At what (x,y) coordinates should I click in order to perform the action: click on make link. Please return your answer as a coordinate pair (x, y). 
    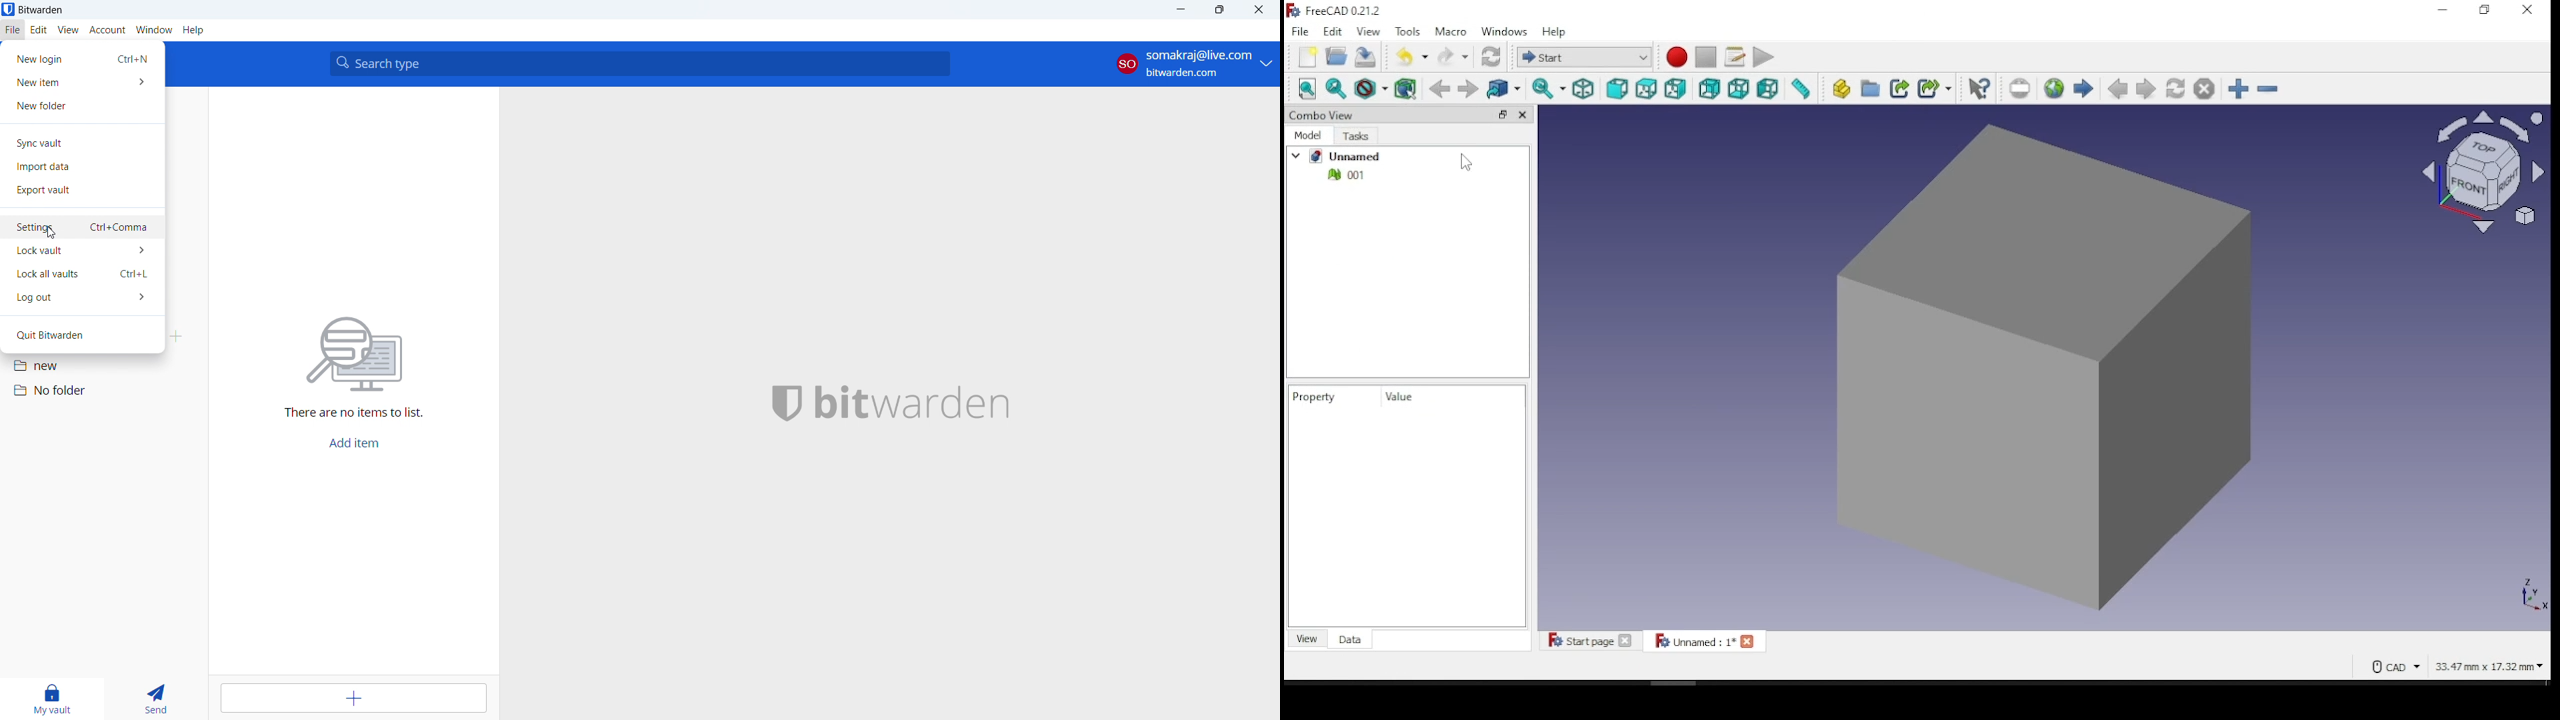
    Looking at the image, I should click on (1899, 87).